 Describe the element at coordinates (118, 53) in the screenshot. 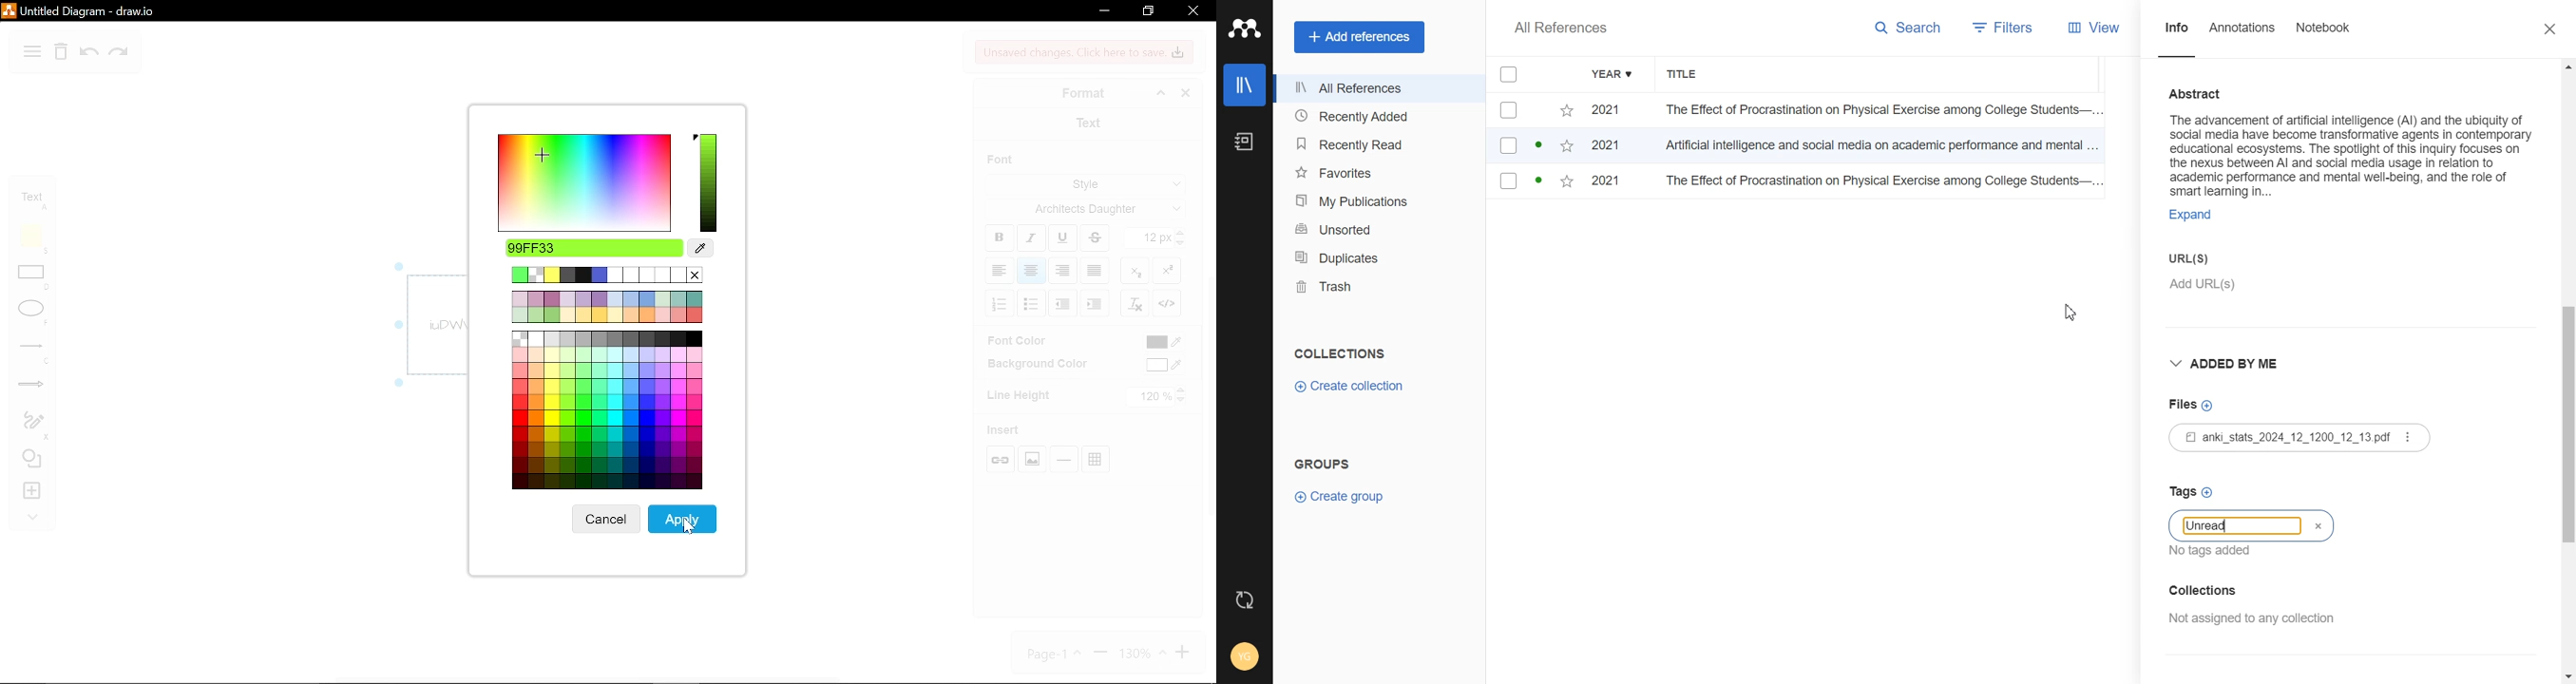

I see `redo` at that location.